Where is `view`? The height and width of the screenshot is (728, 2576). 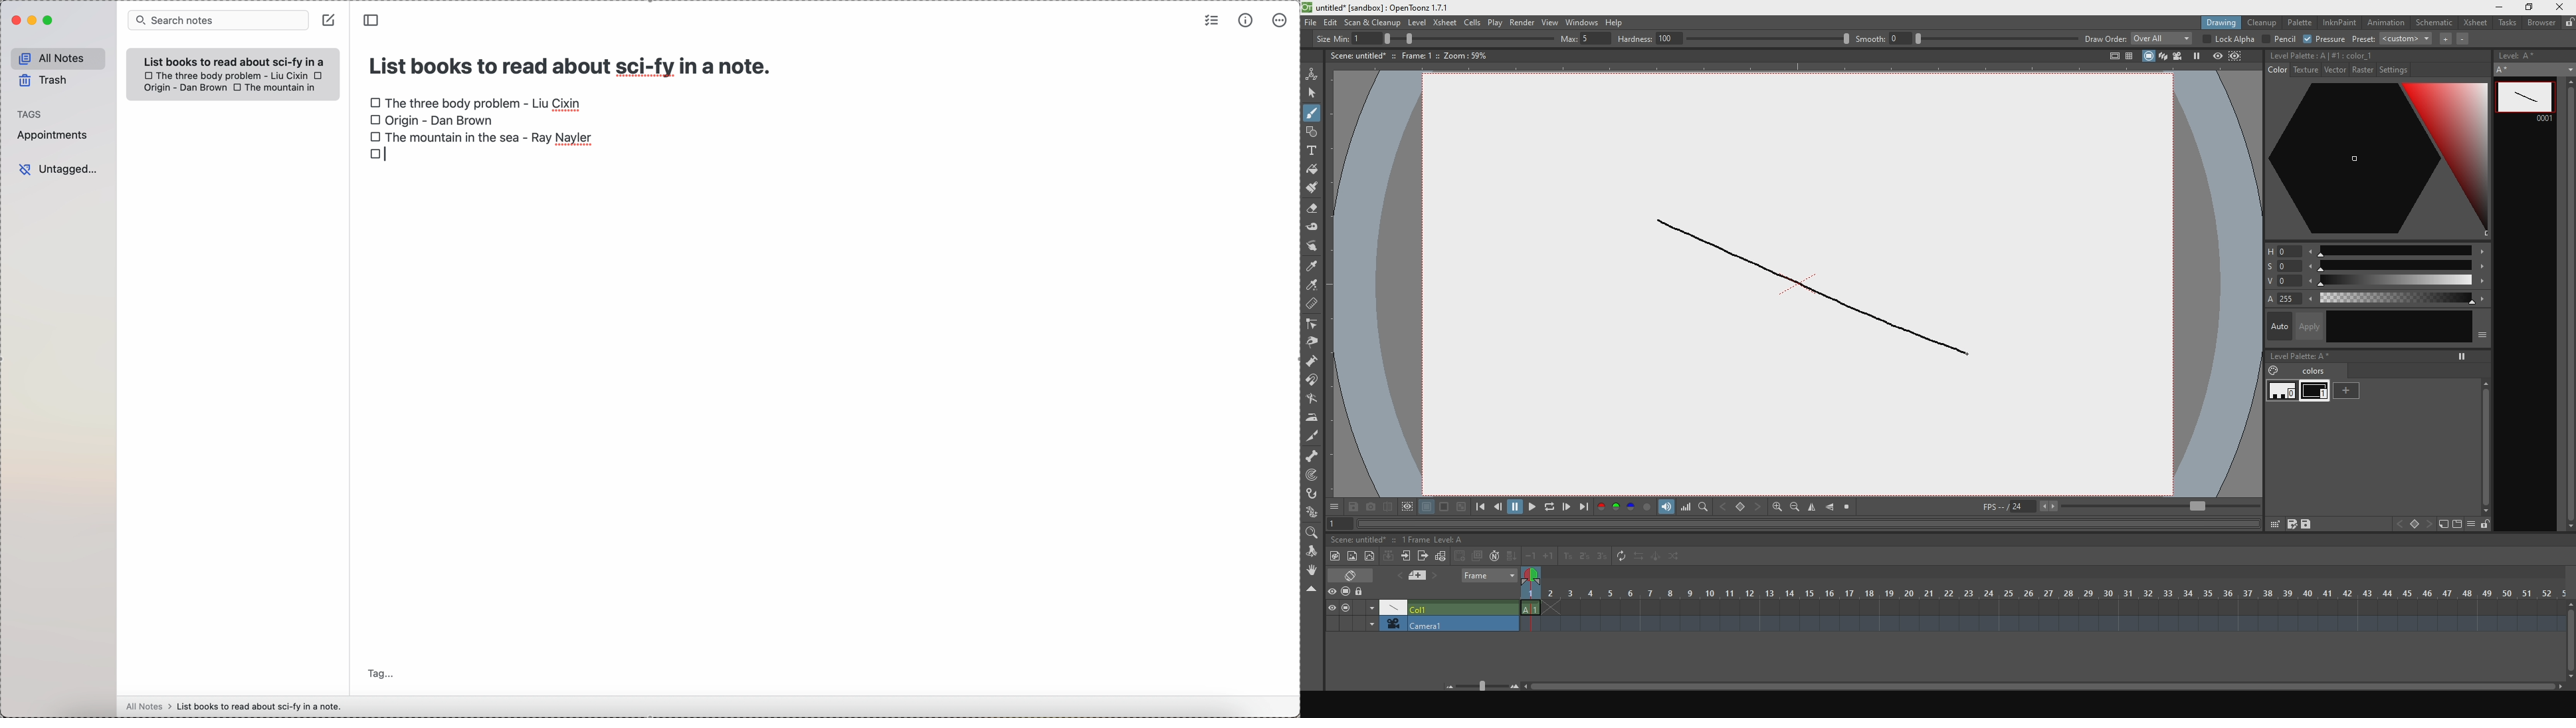 view is located at coordinates (1547, 21).